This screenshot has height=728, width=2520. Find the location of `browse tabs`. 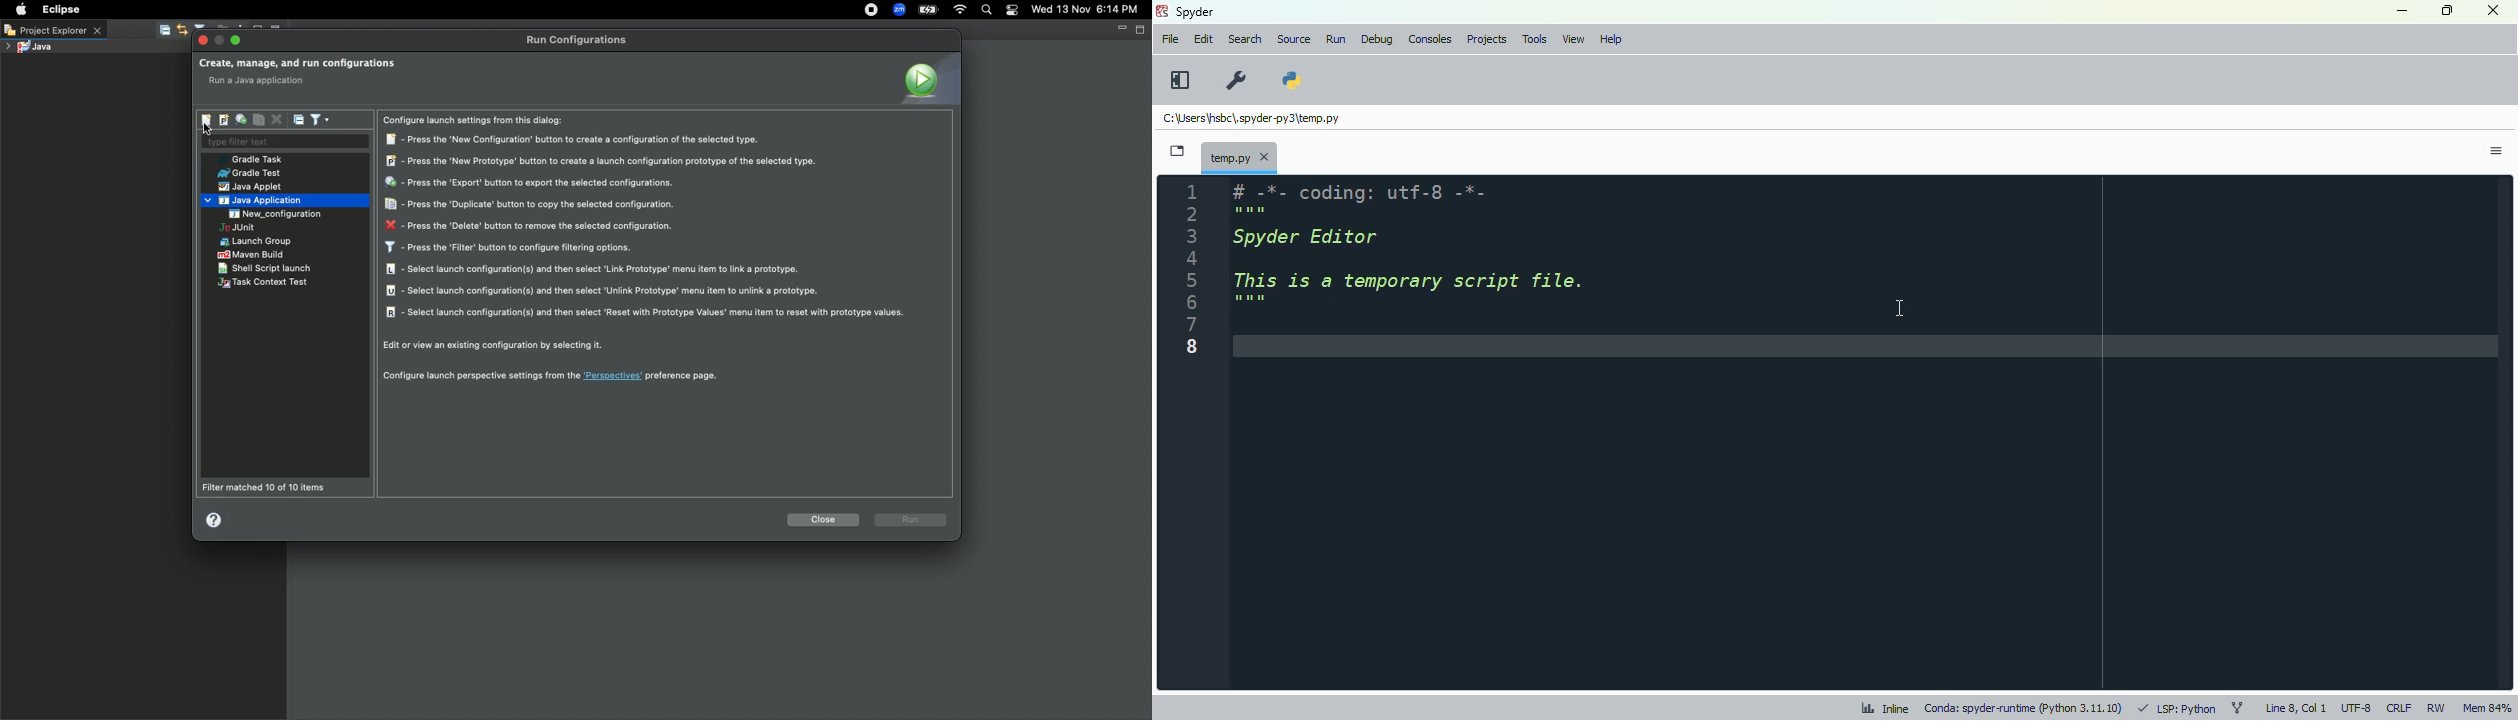

browse tabs is located at coordinates (1178, 151).